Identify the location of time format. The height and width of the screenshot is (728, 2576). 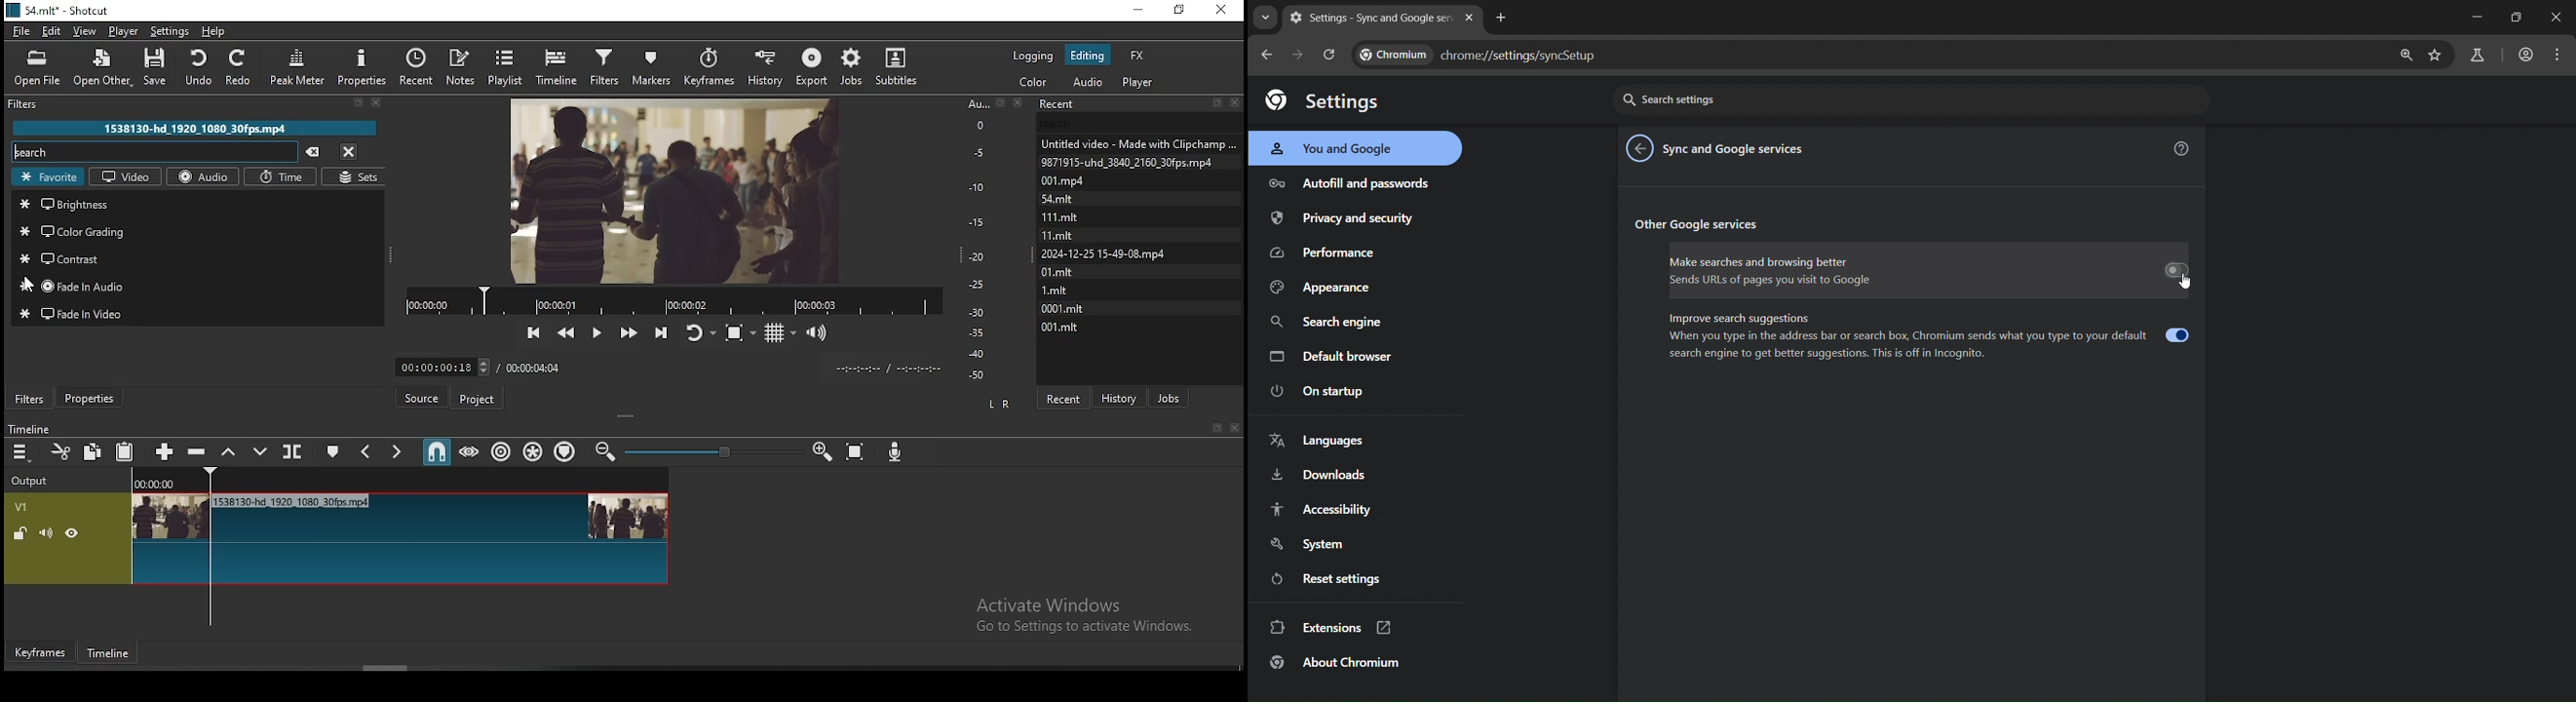
(886, 367).